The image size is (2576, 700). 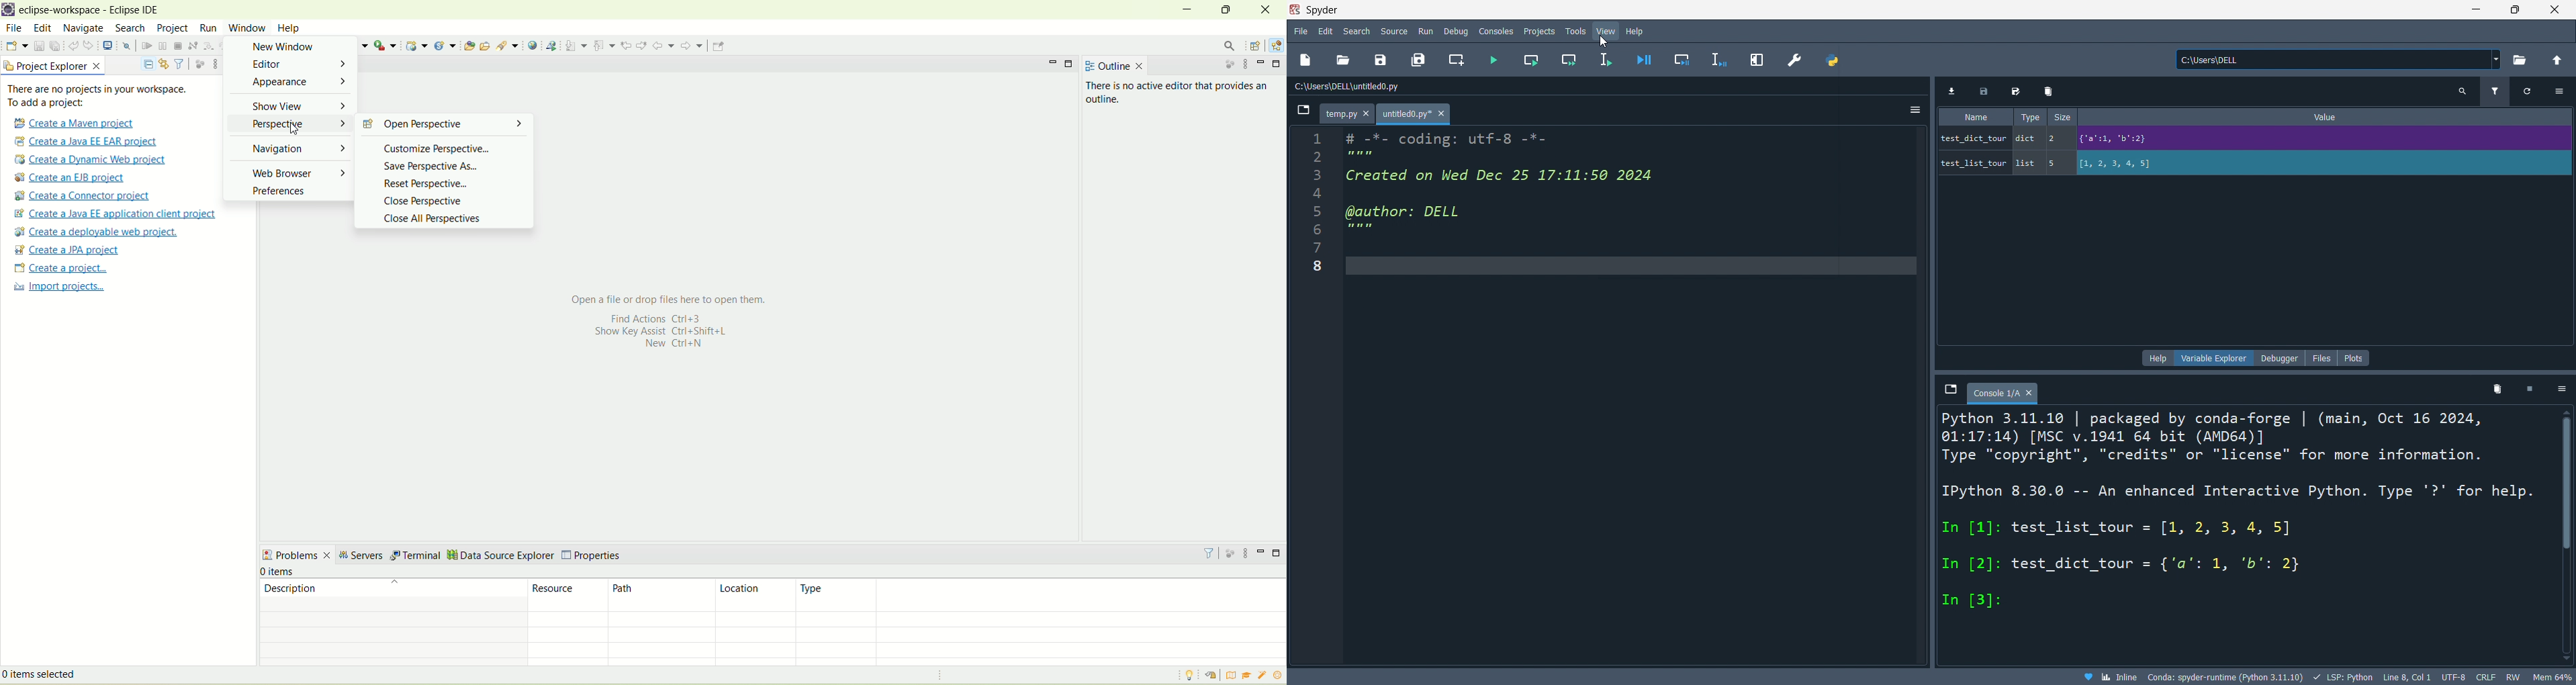 I want to click on 2, so click(x=2057, y=138).